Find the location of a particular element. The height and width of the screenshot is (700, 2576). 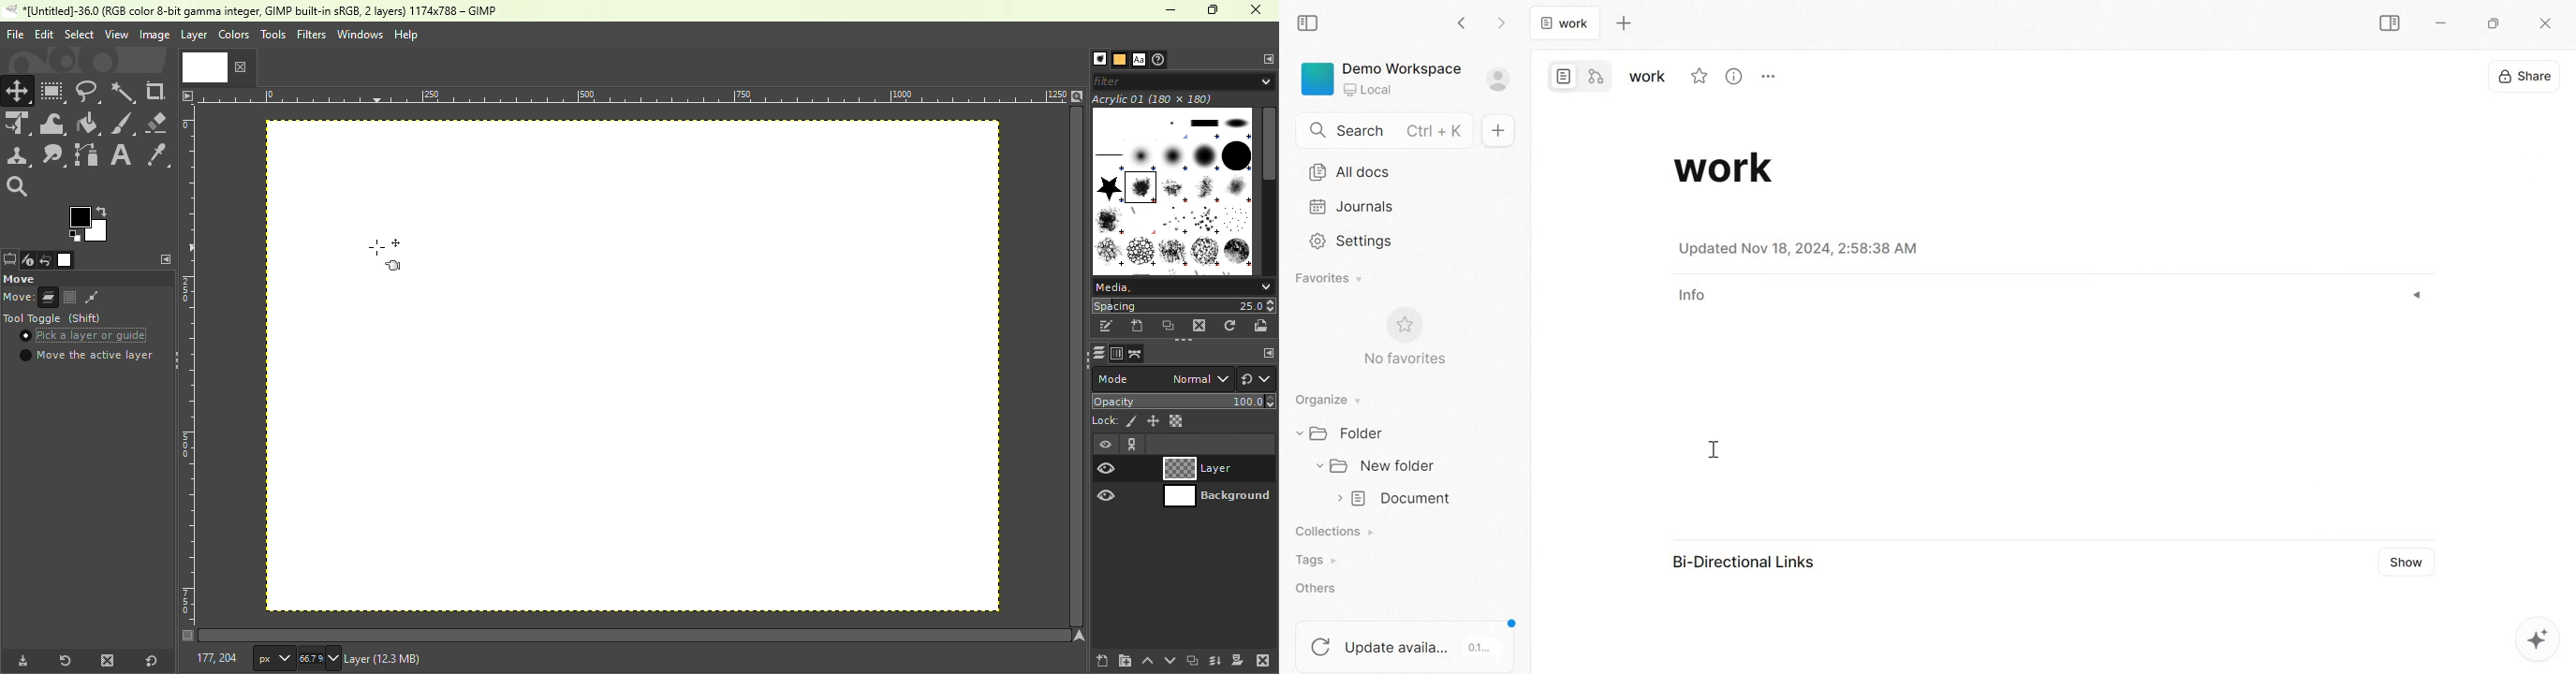

layer is located at coordinates (422, 661).